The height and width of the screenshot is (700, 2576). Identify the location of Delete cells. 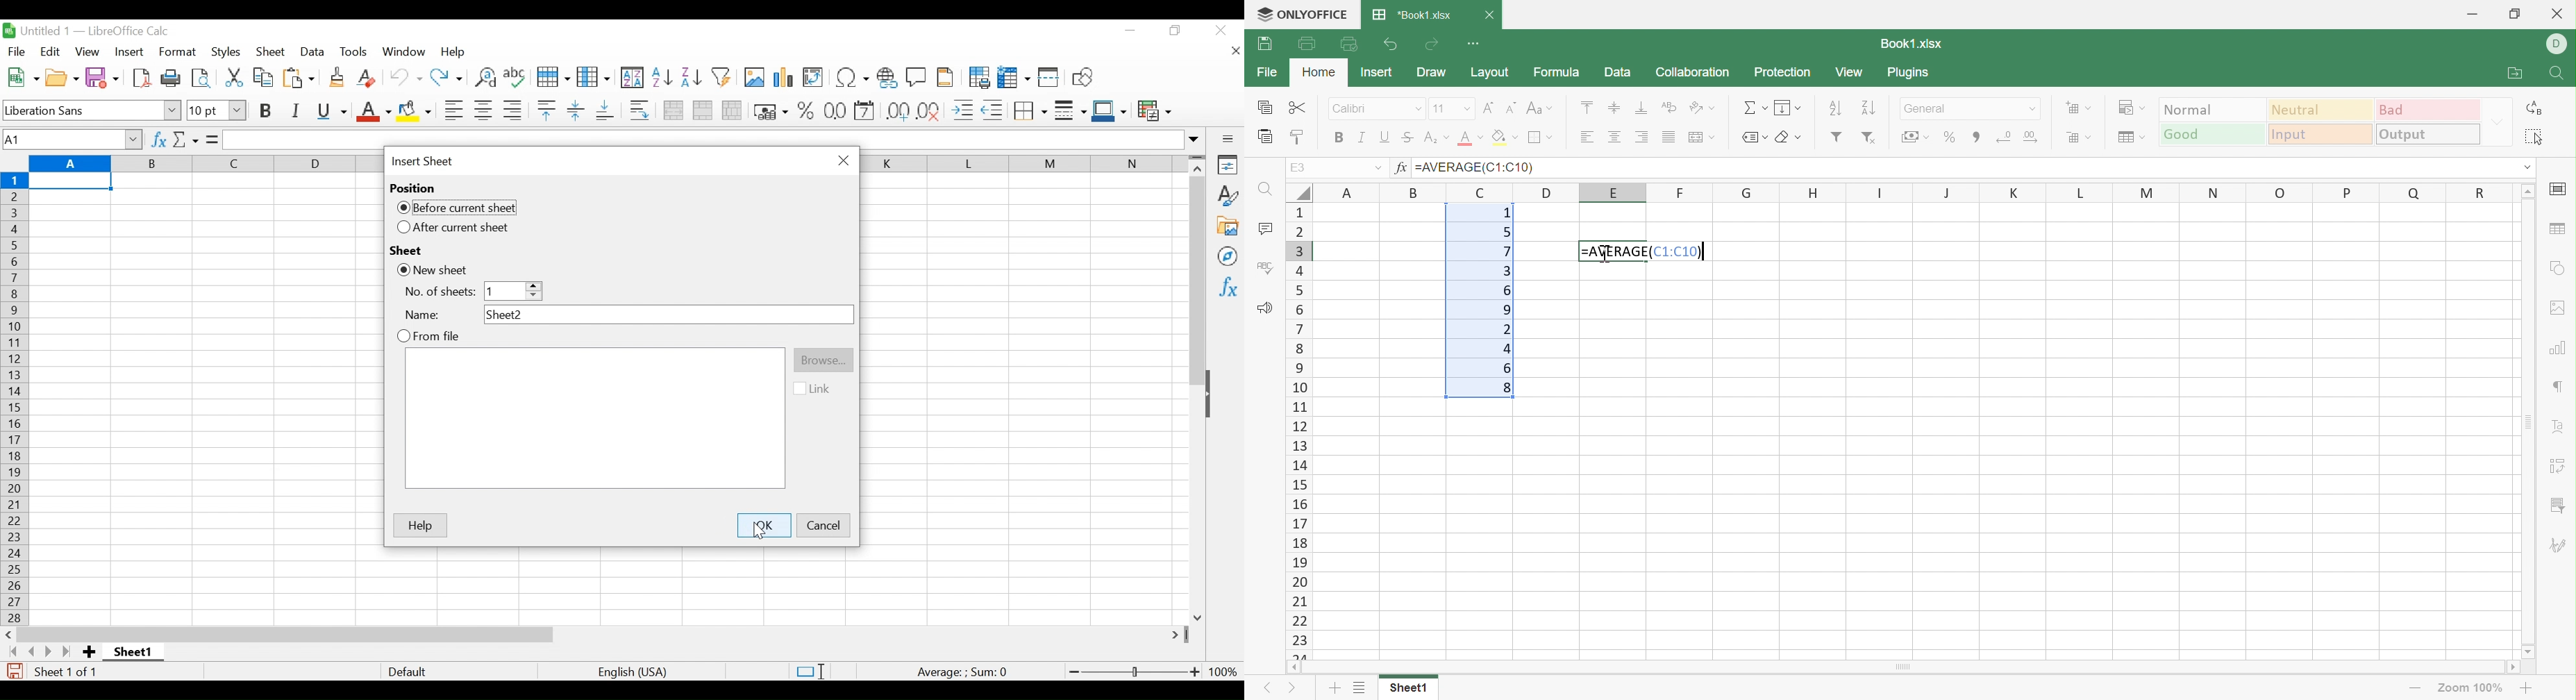
(2081, 137).